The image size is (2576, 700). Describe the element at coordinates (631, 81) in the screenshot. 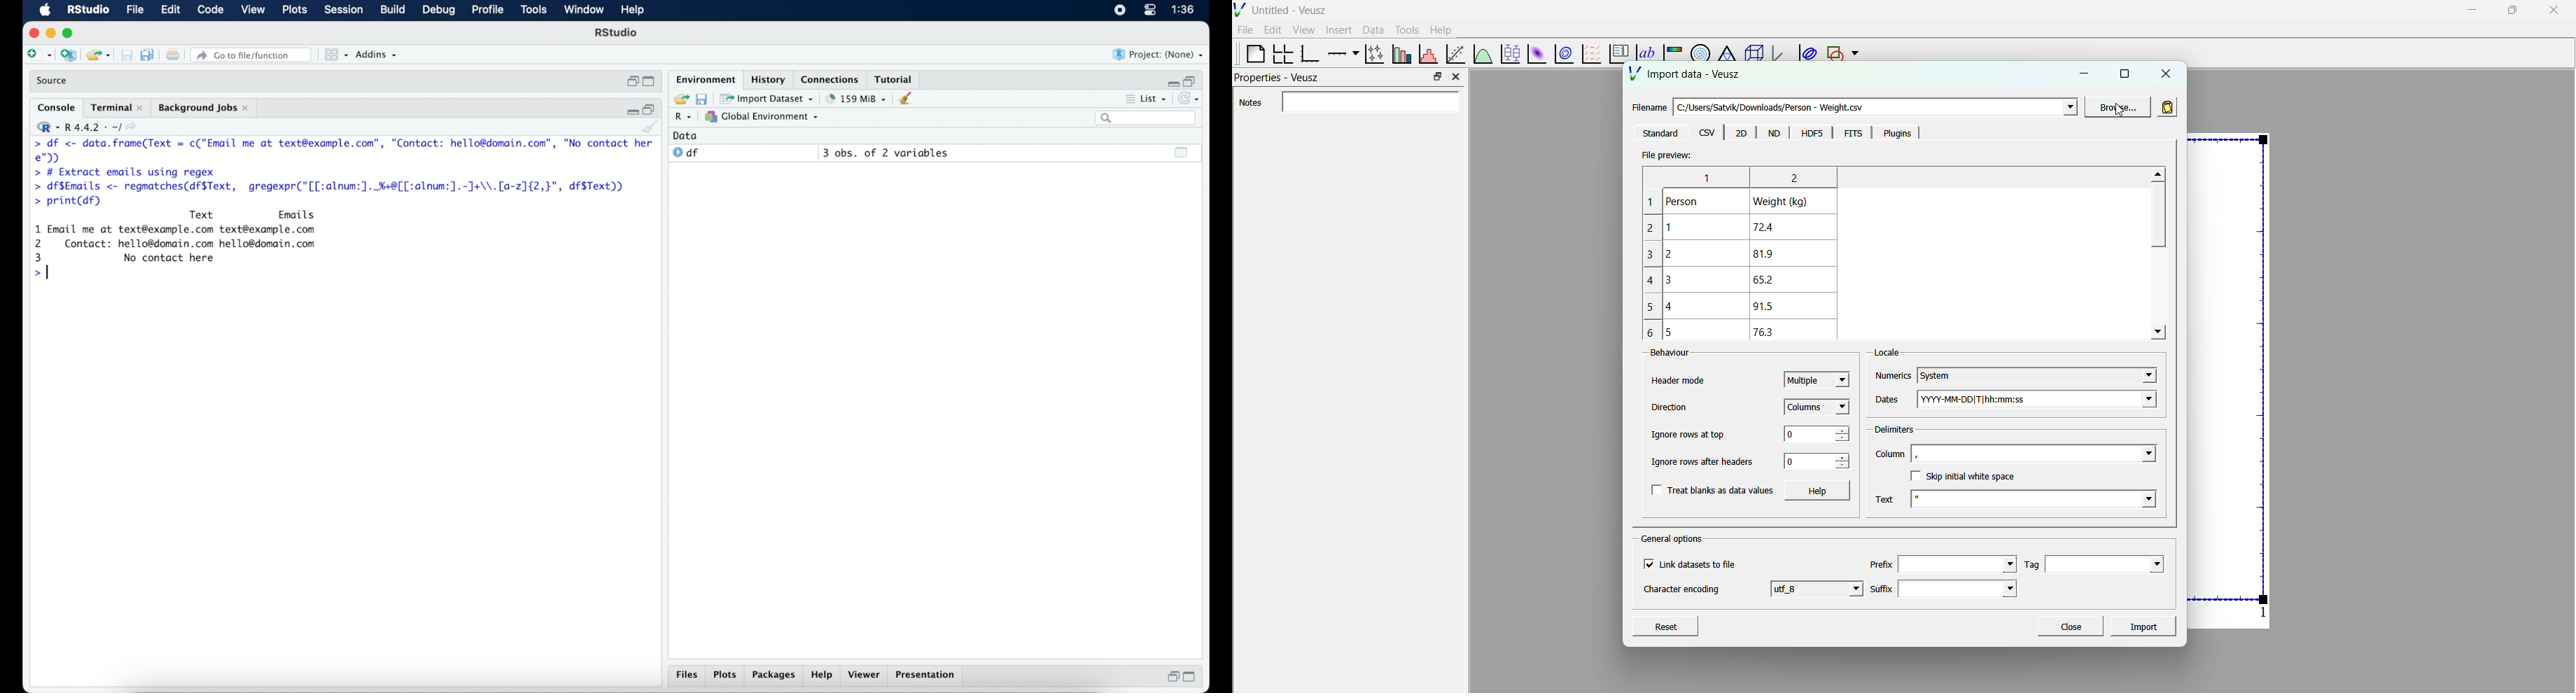

I see `restore down` at that location.